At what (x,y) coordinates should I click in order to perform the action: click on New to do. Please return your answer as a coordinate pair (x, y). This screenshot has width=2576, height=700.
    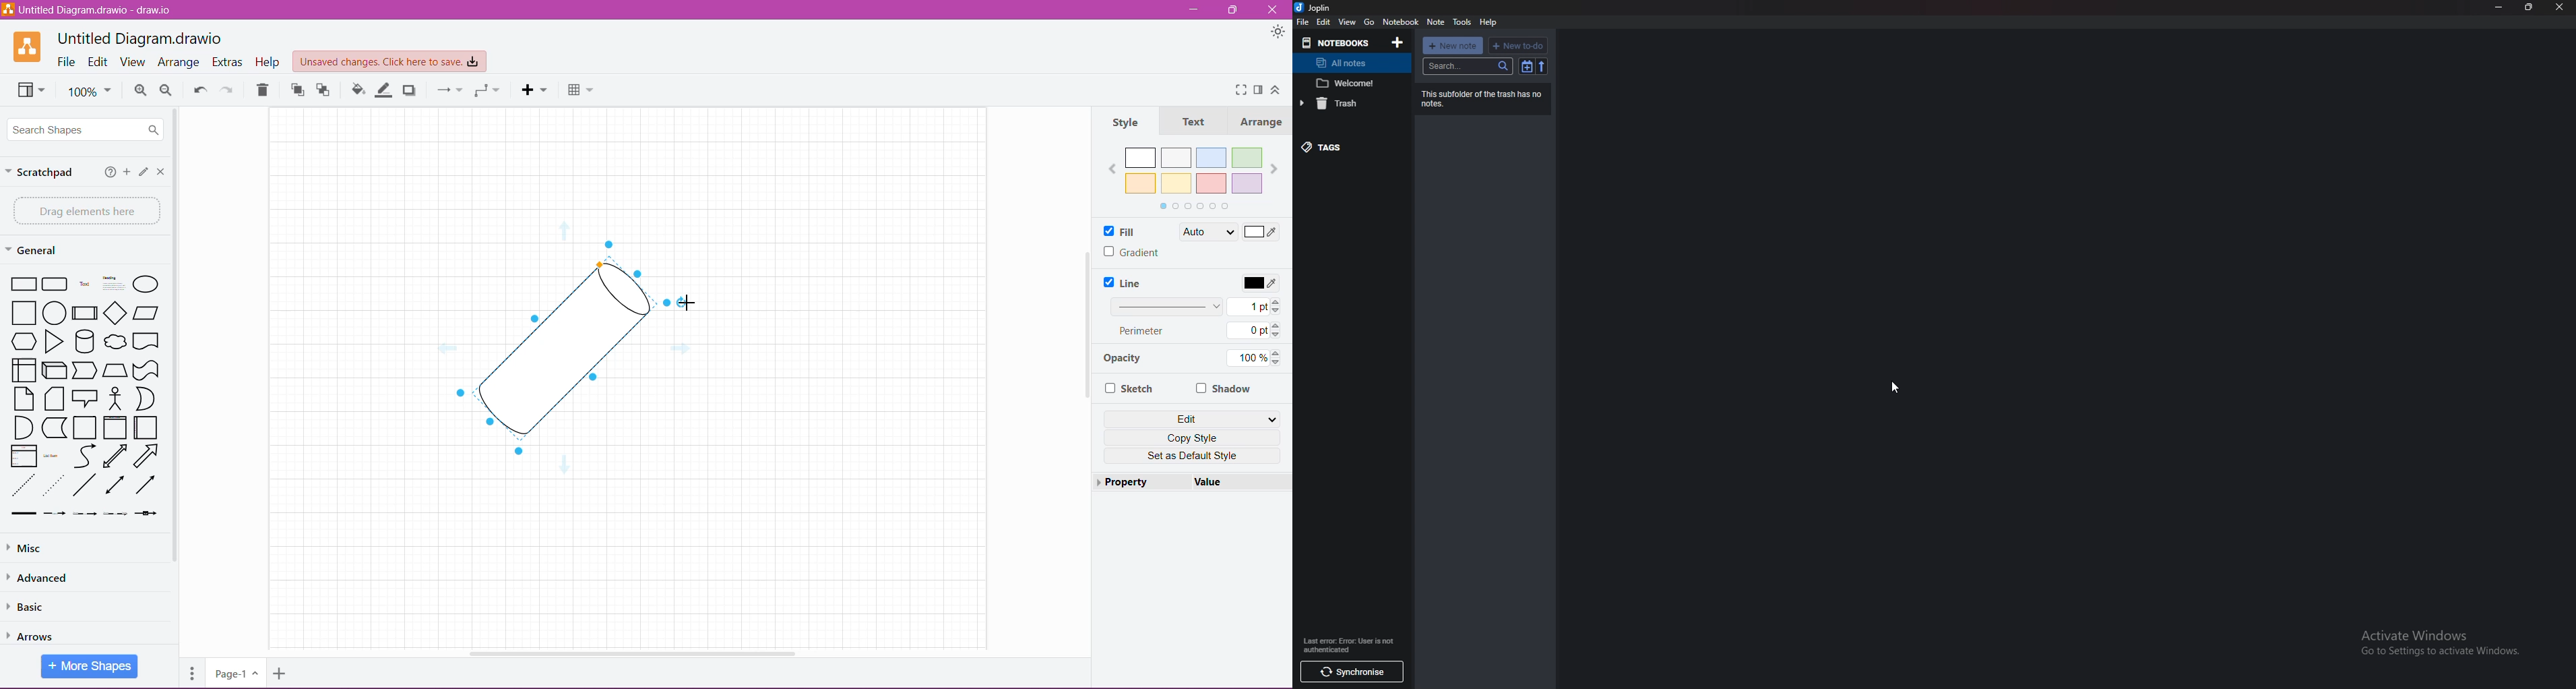
    Looking at the image, I should click on (1519, 45).